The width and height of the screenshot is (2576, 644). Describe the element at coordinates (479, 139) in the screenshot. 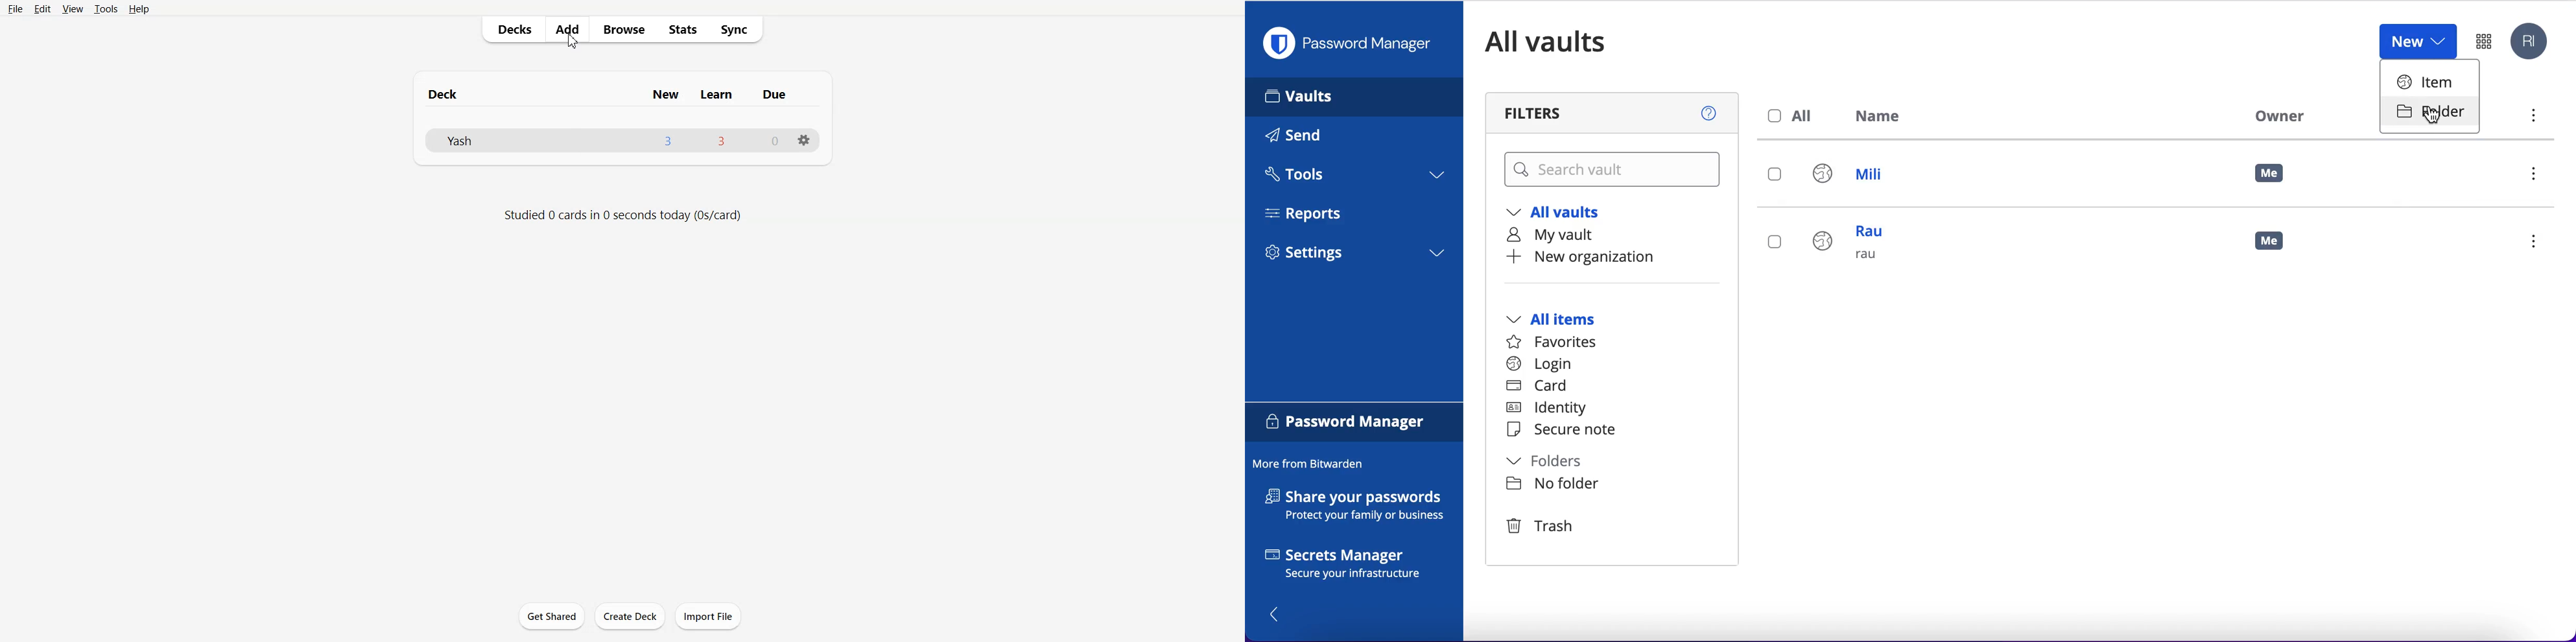

I see `Deck File` at that location.